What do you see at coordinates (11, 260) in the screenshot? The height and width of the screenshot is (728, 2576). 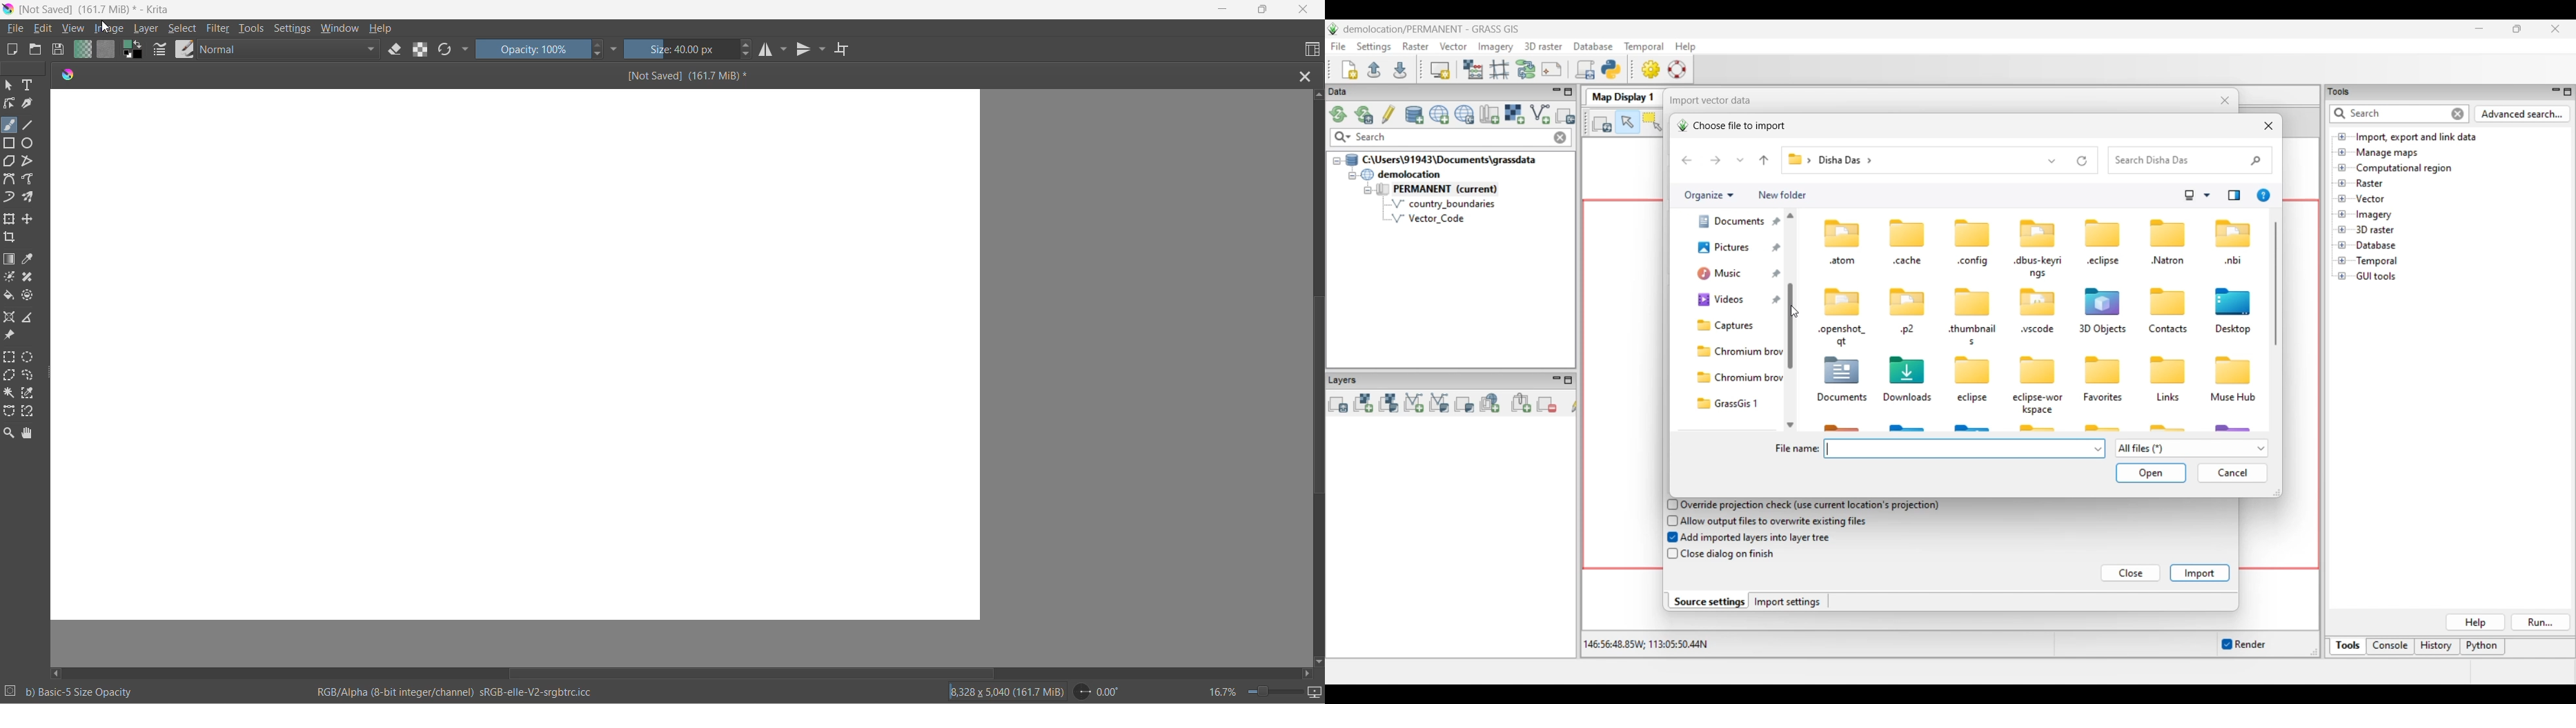 I see `draw a gradient` at bounding box center [11, 260].